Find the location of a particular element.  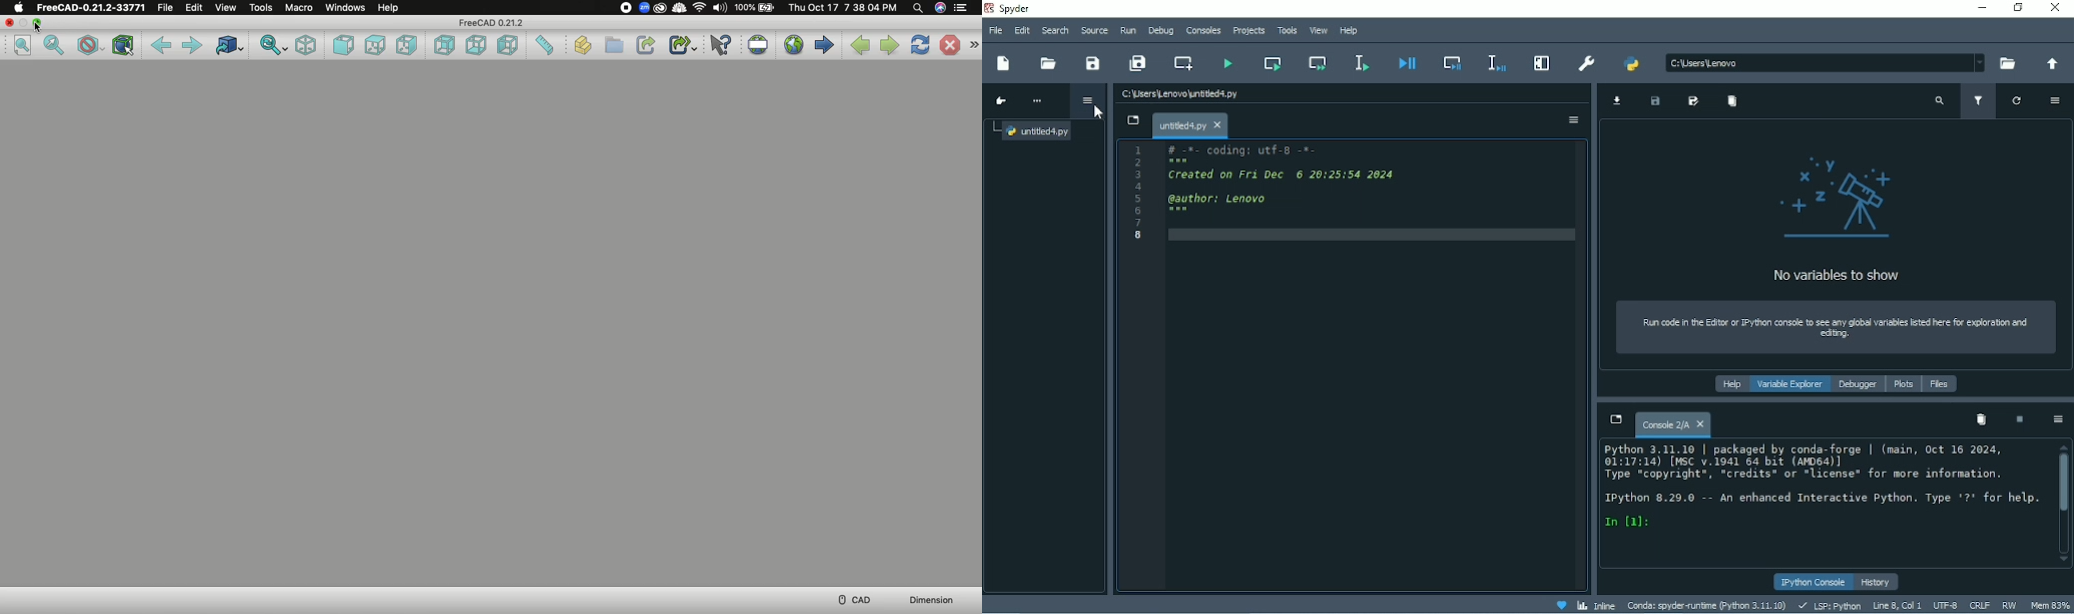

Set URL is located at coordinates (757, 45).